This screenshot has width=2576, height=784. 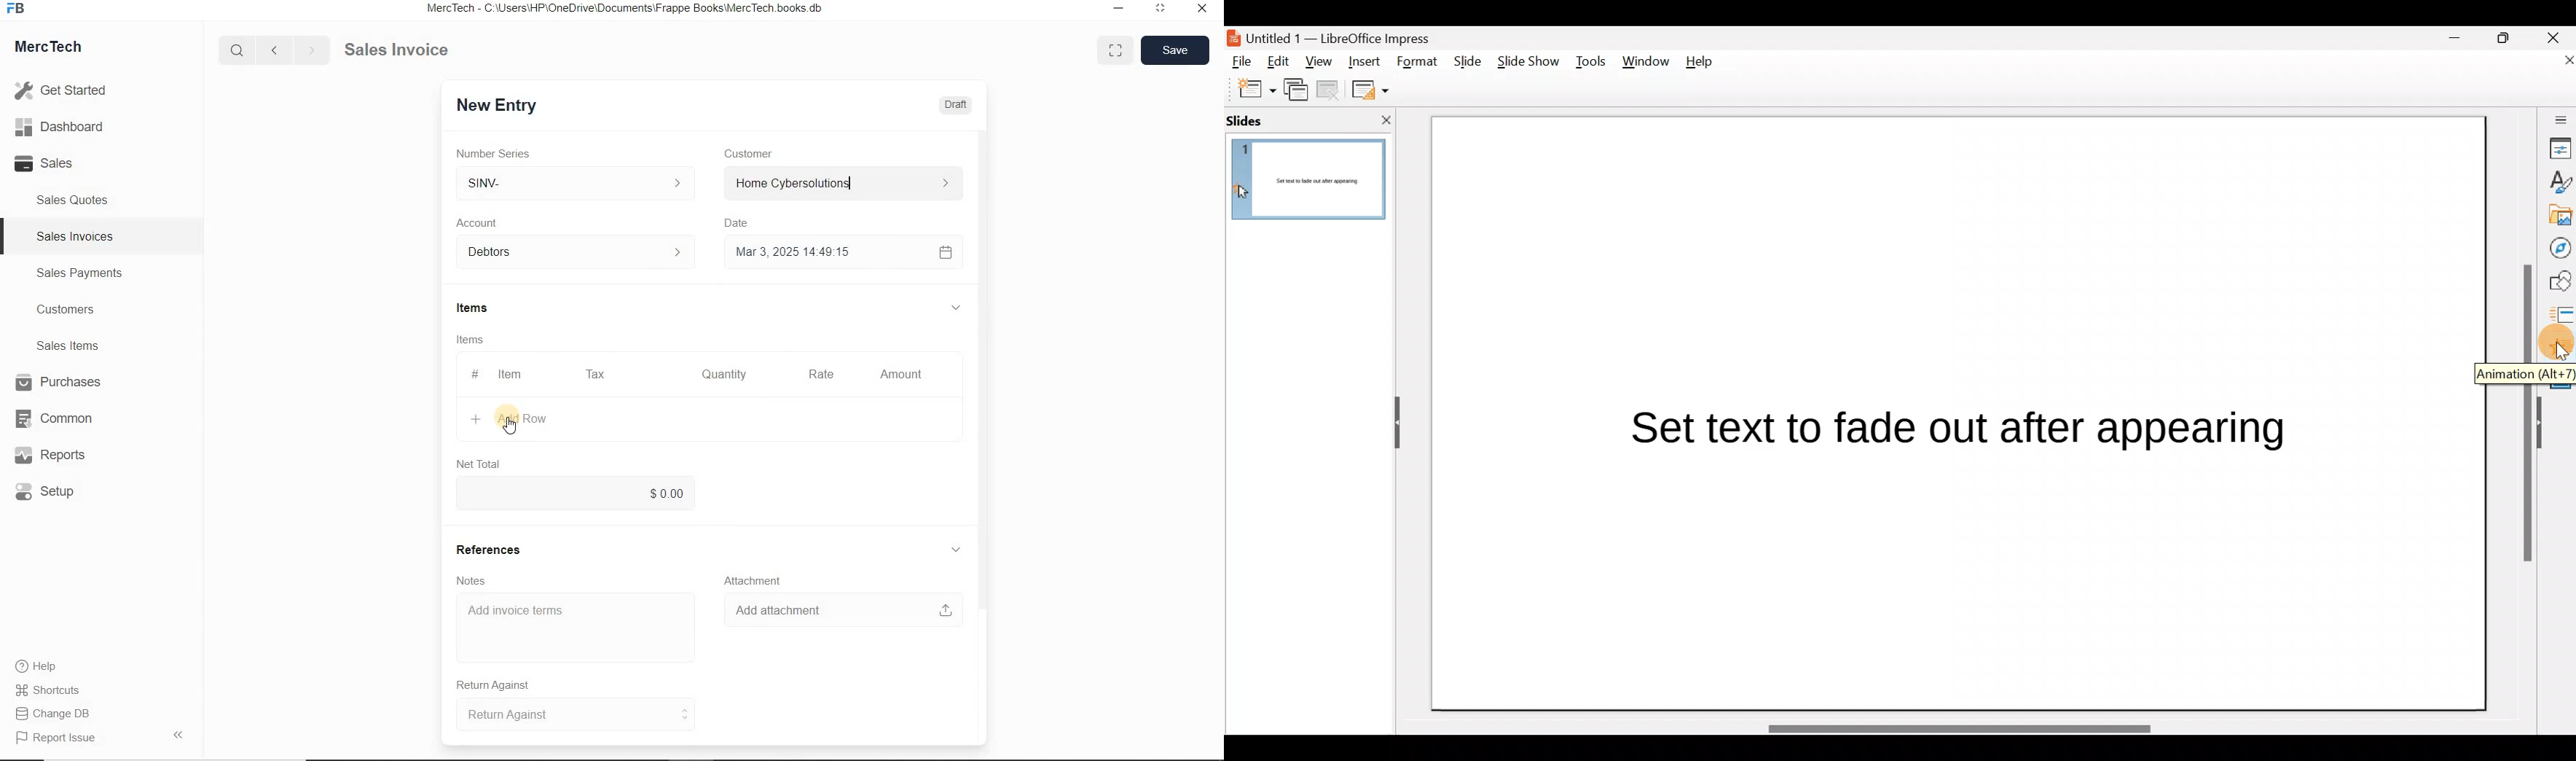 I want to click on File, so click(x=1242, y=62).